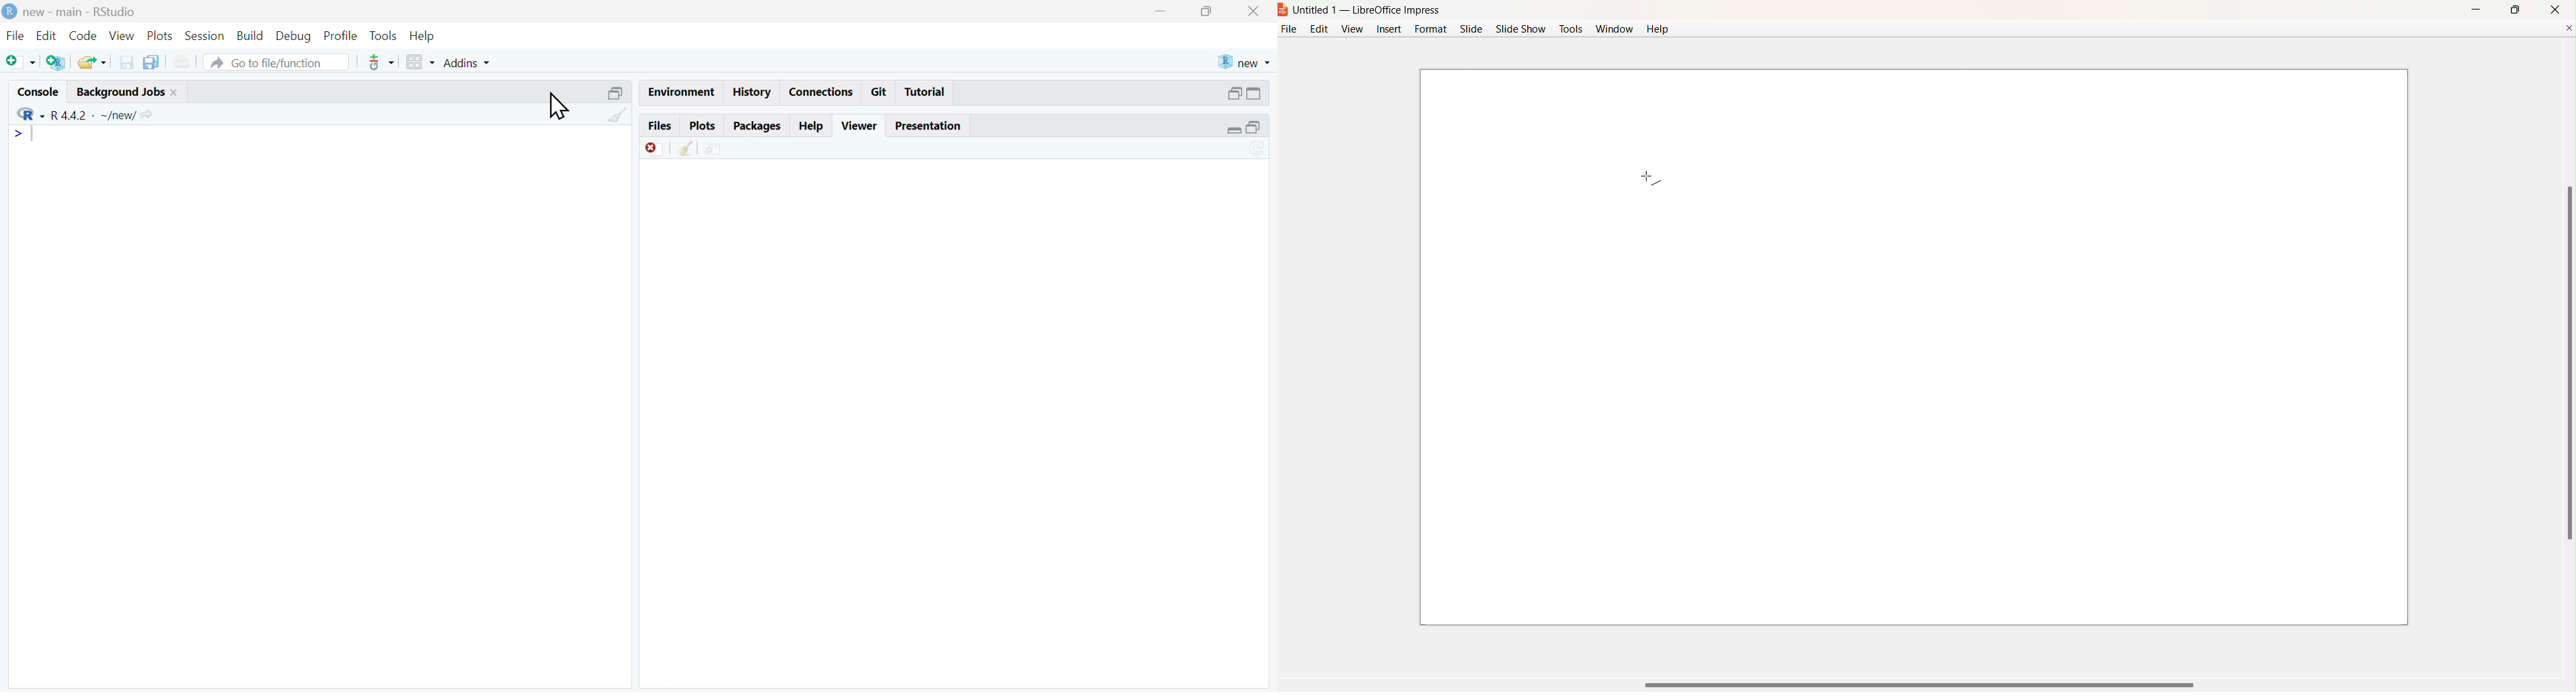  Describe the element at coordinates (80, 13) in the screenshot. I see `new - main - RStudio` at that location.